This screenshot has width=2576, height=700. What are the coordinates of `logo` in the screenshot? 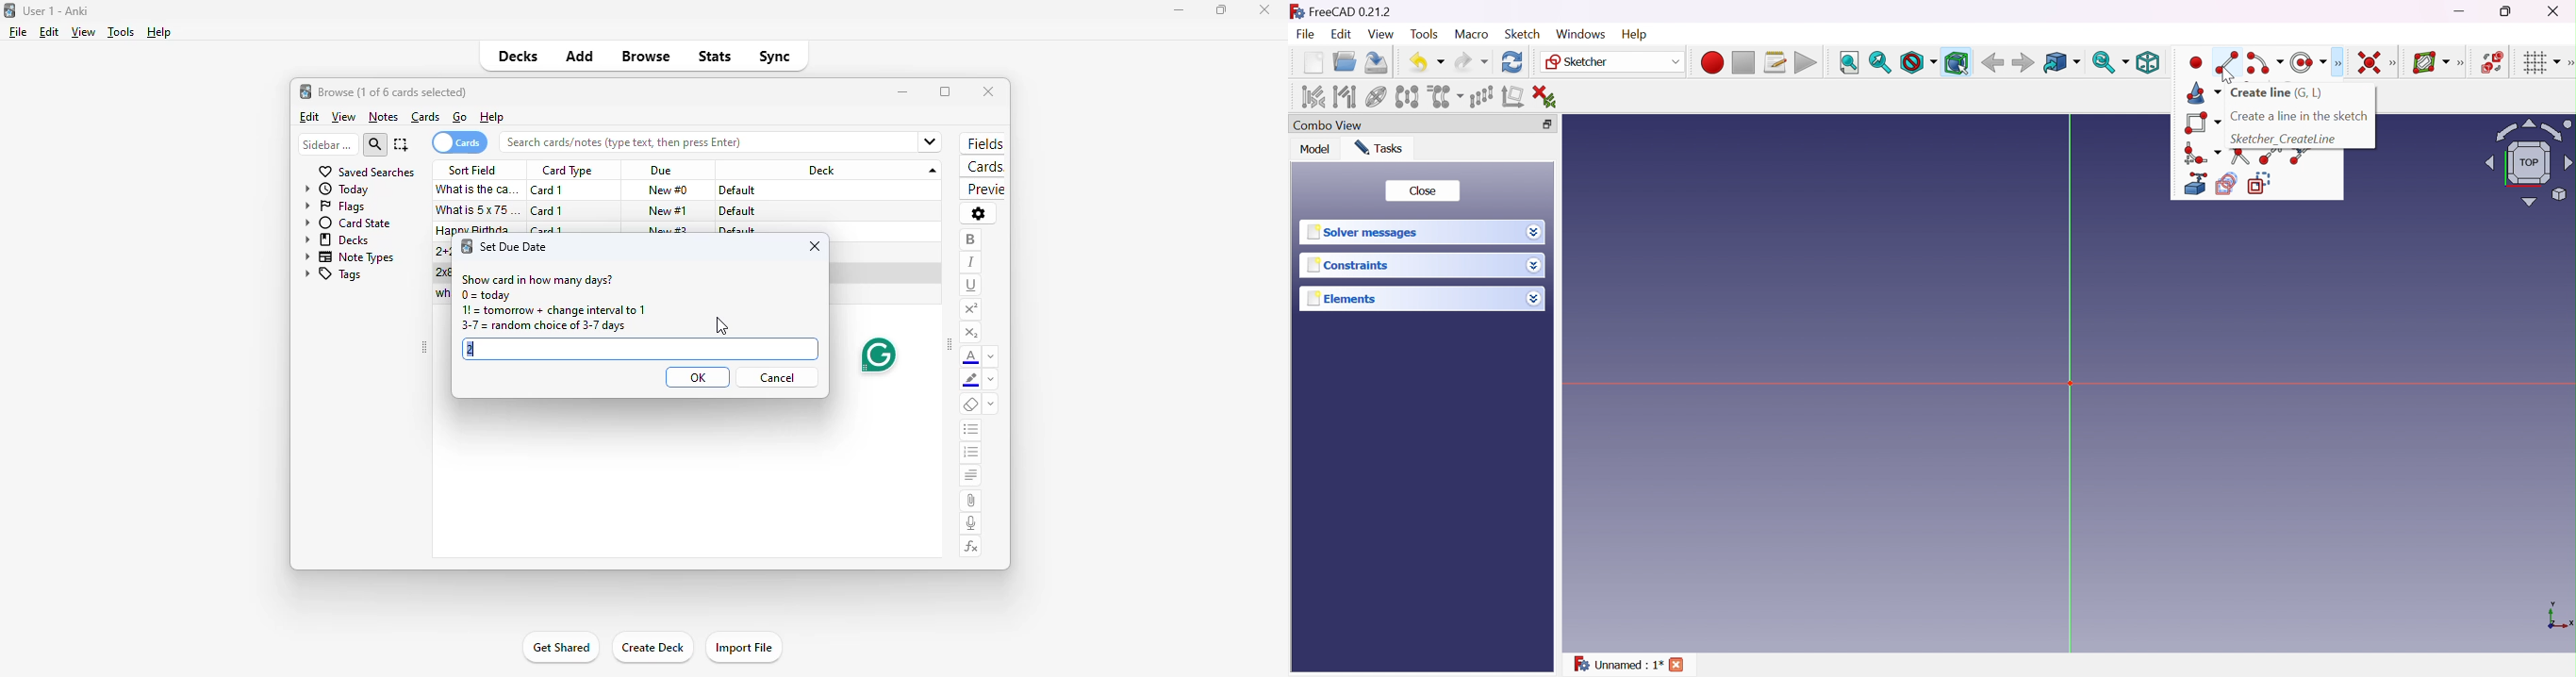 It's located at (9, 9).